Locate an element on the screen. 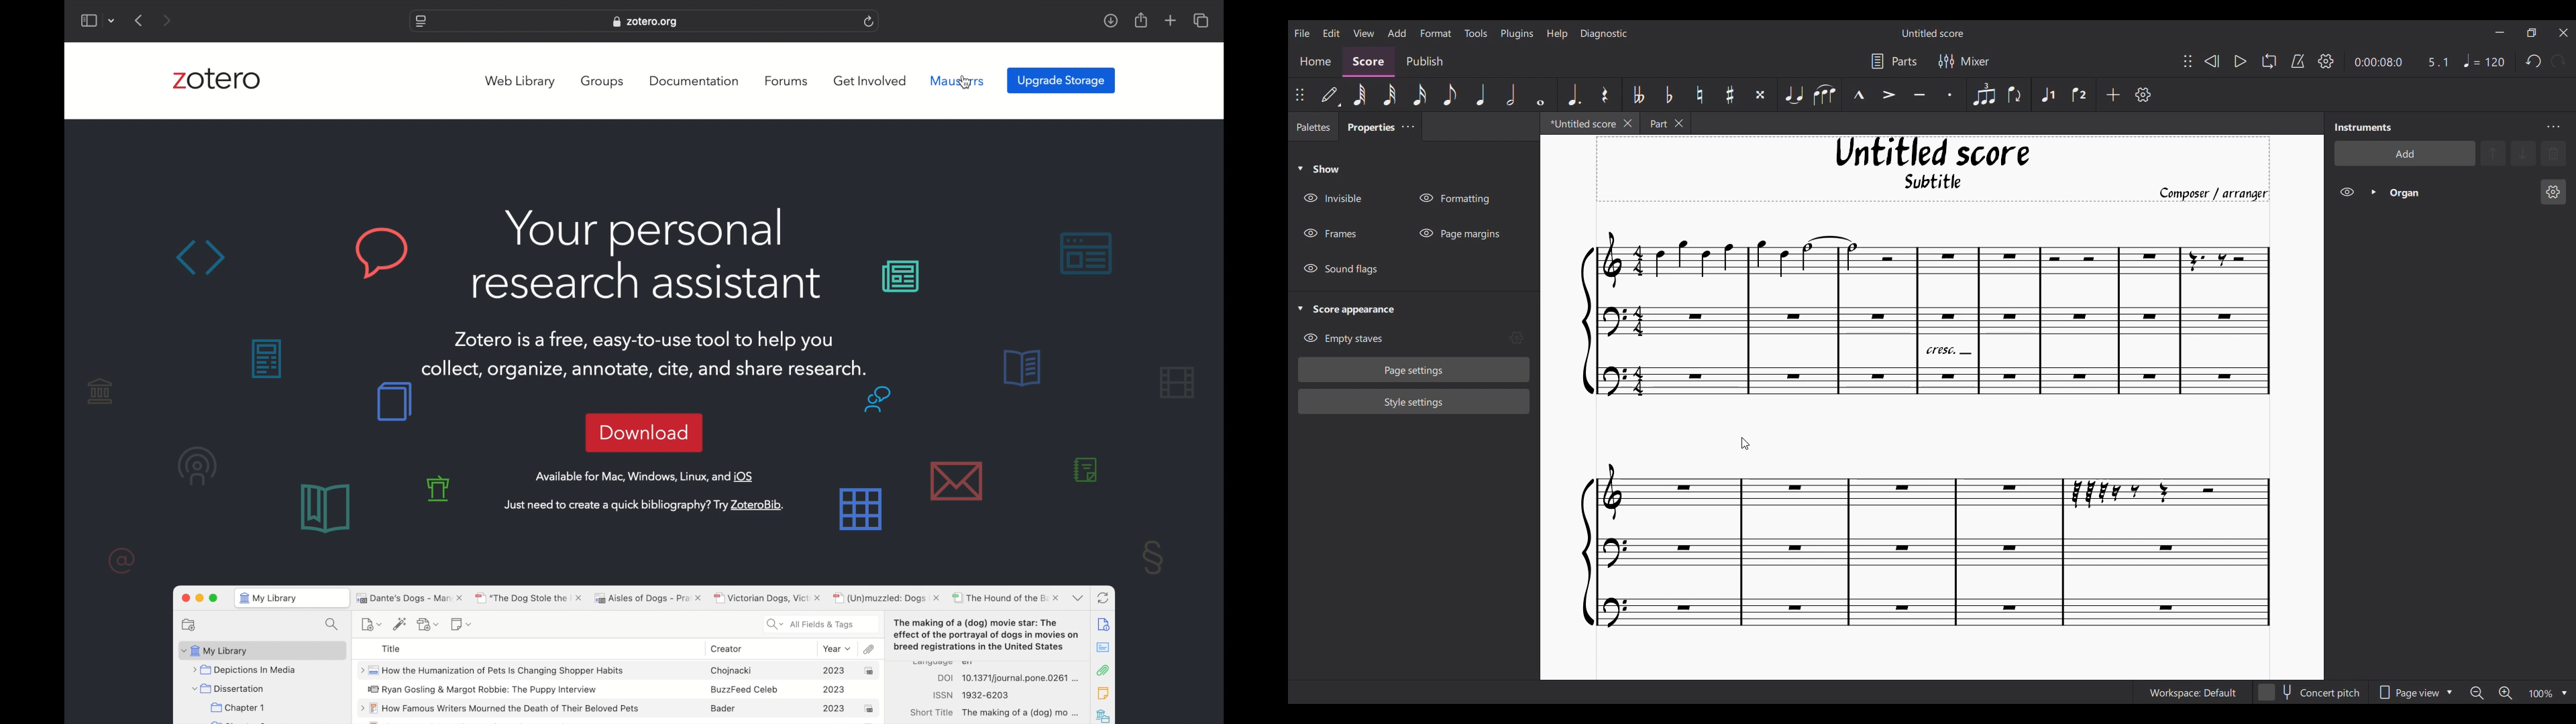  Empty stave settings is located at coordinates (1520, 339).